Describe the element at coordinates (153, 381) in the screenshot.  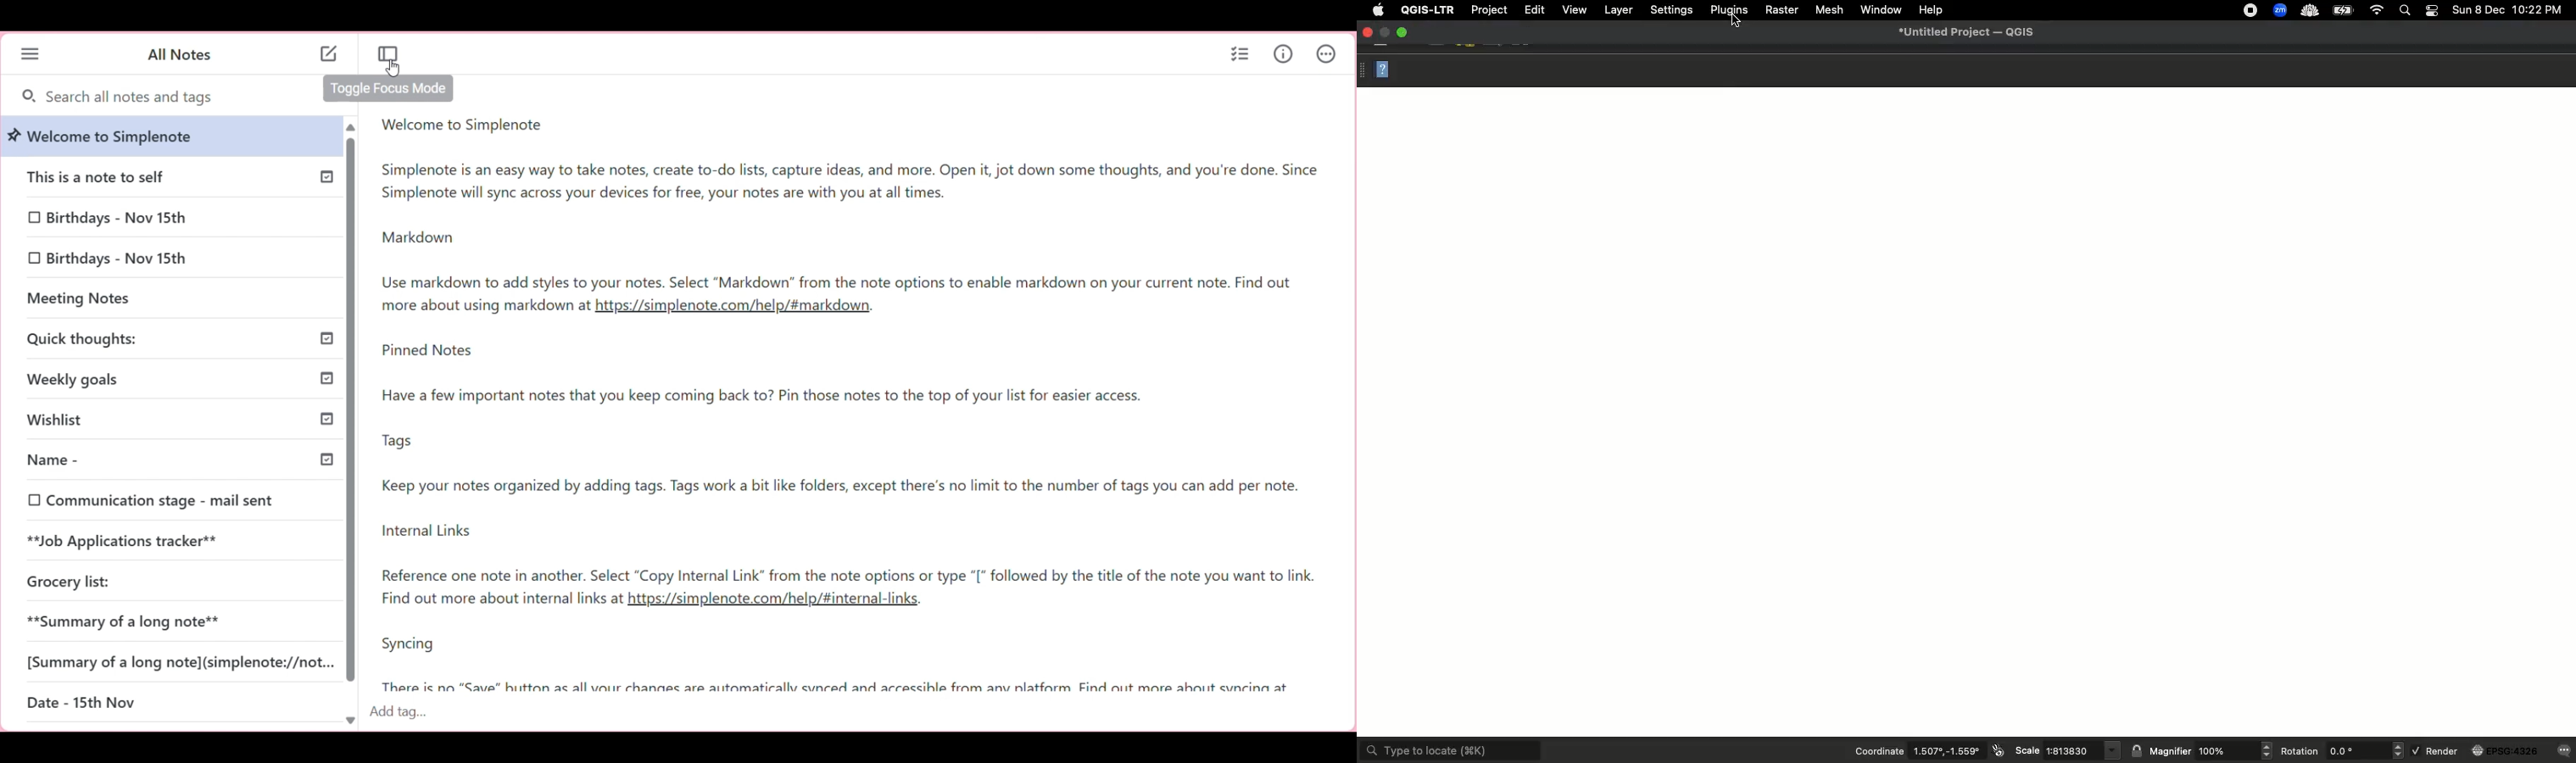
I see `Weekly goals` at that location.